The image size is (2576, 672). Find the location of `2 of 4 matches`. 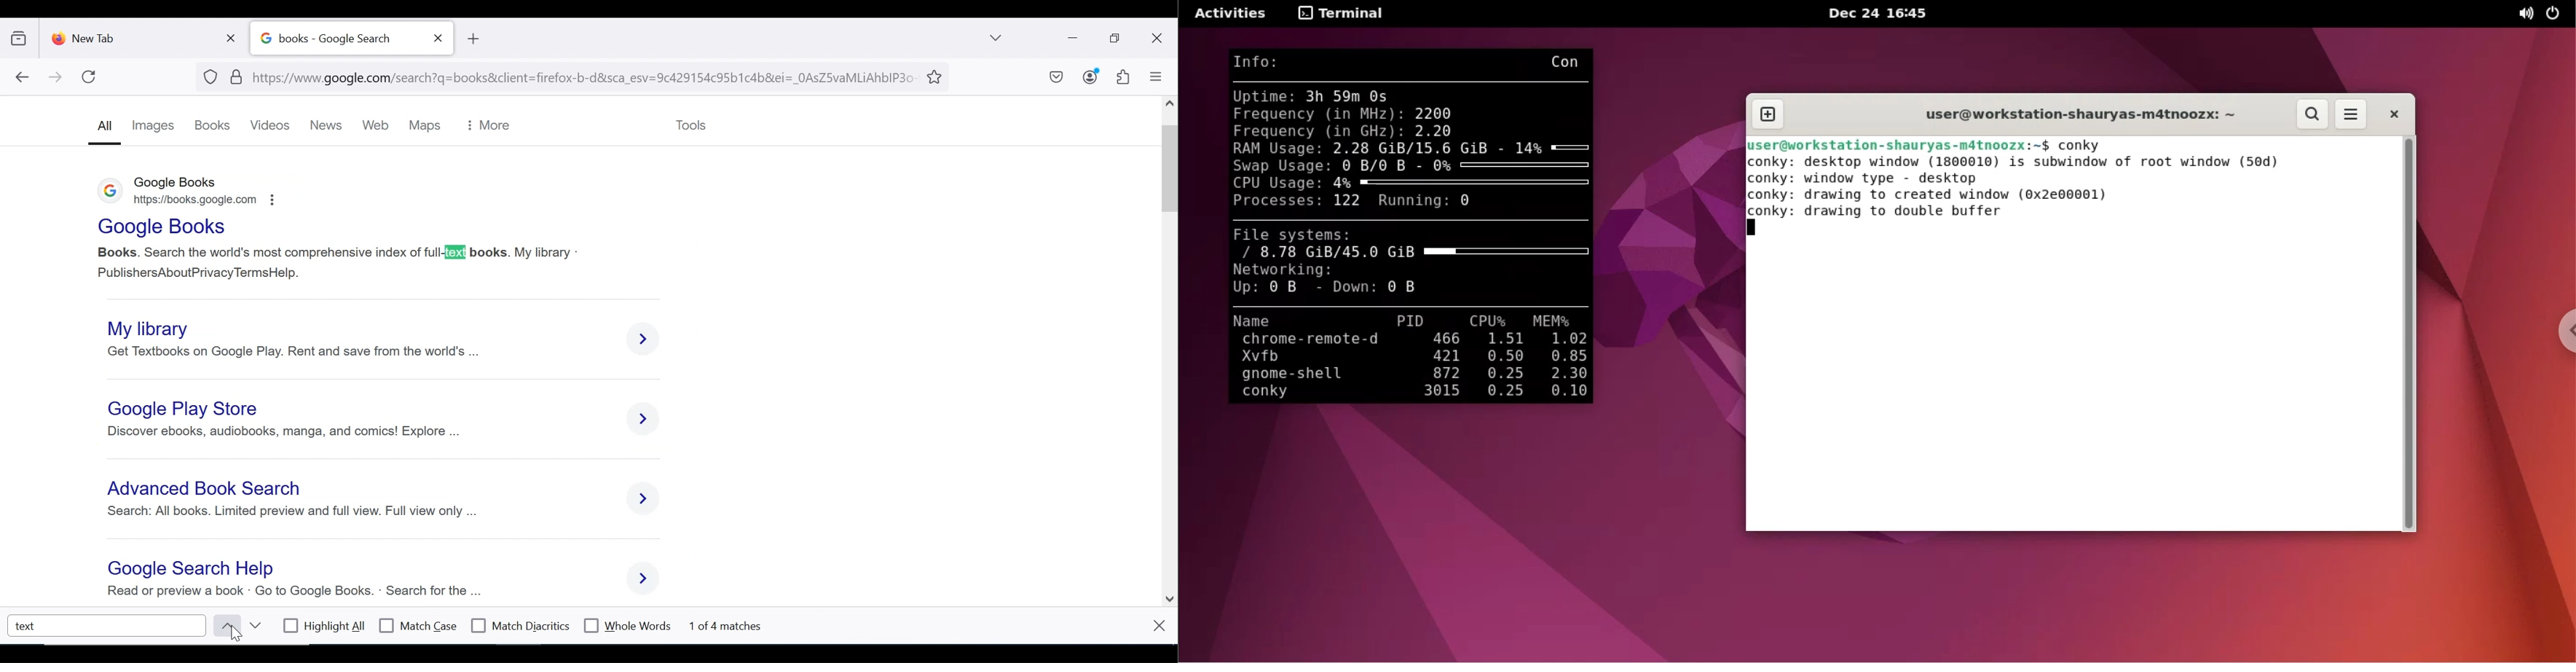

2 of 4 matches is located at coordinates (736, 624).